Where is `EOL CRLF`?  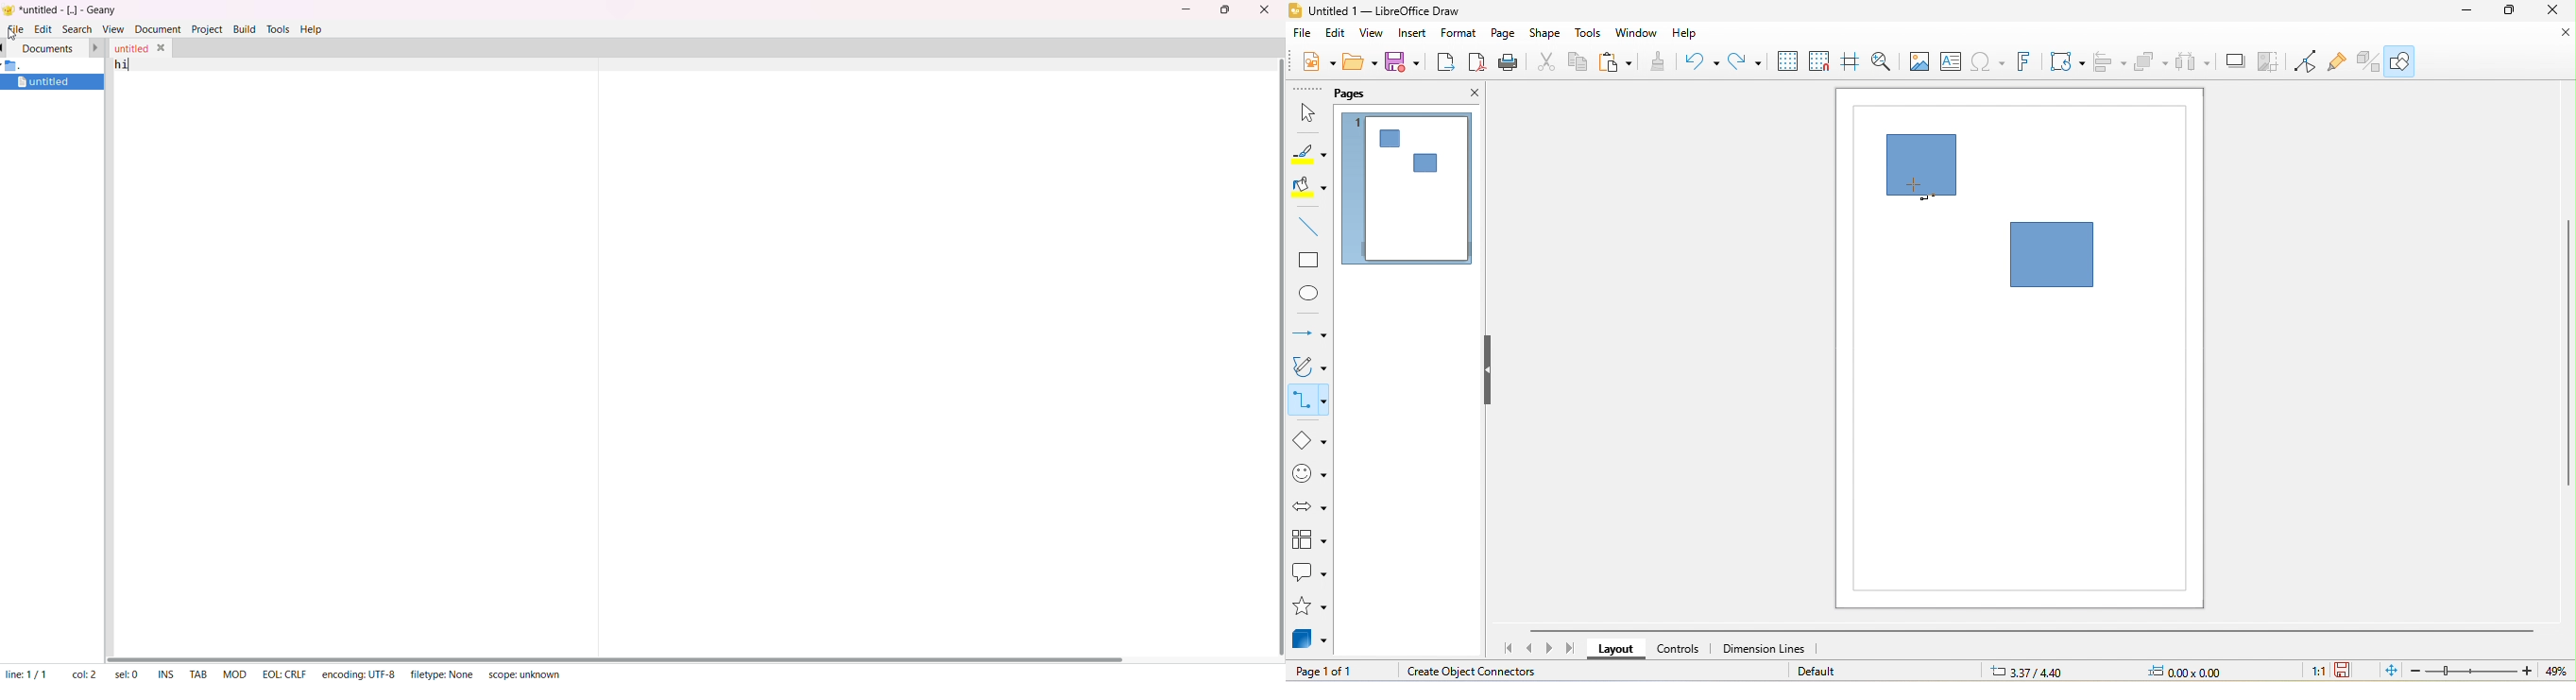 EOL CRLF is located at coordinates (285, 674).